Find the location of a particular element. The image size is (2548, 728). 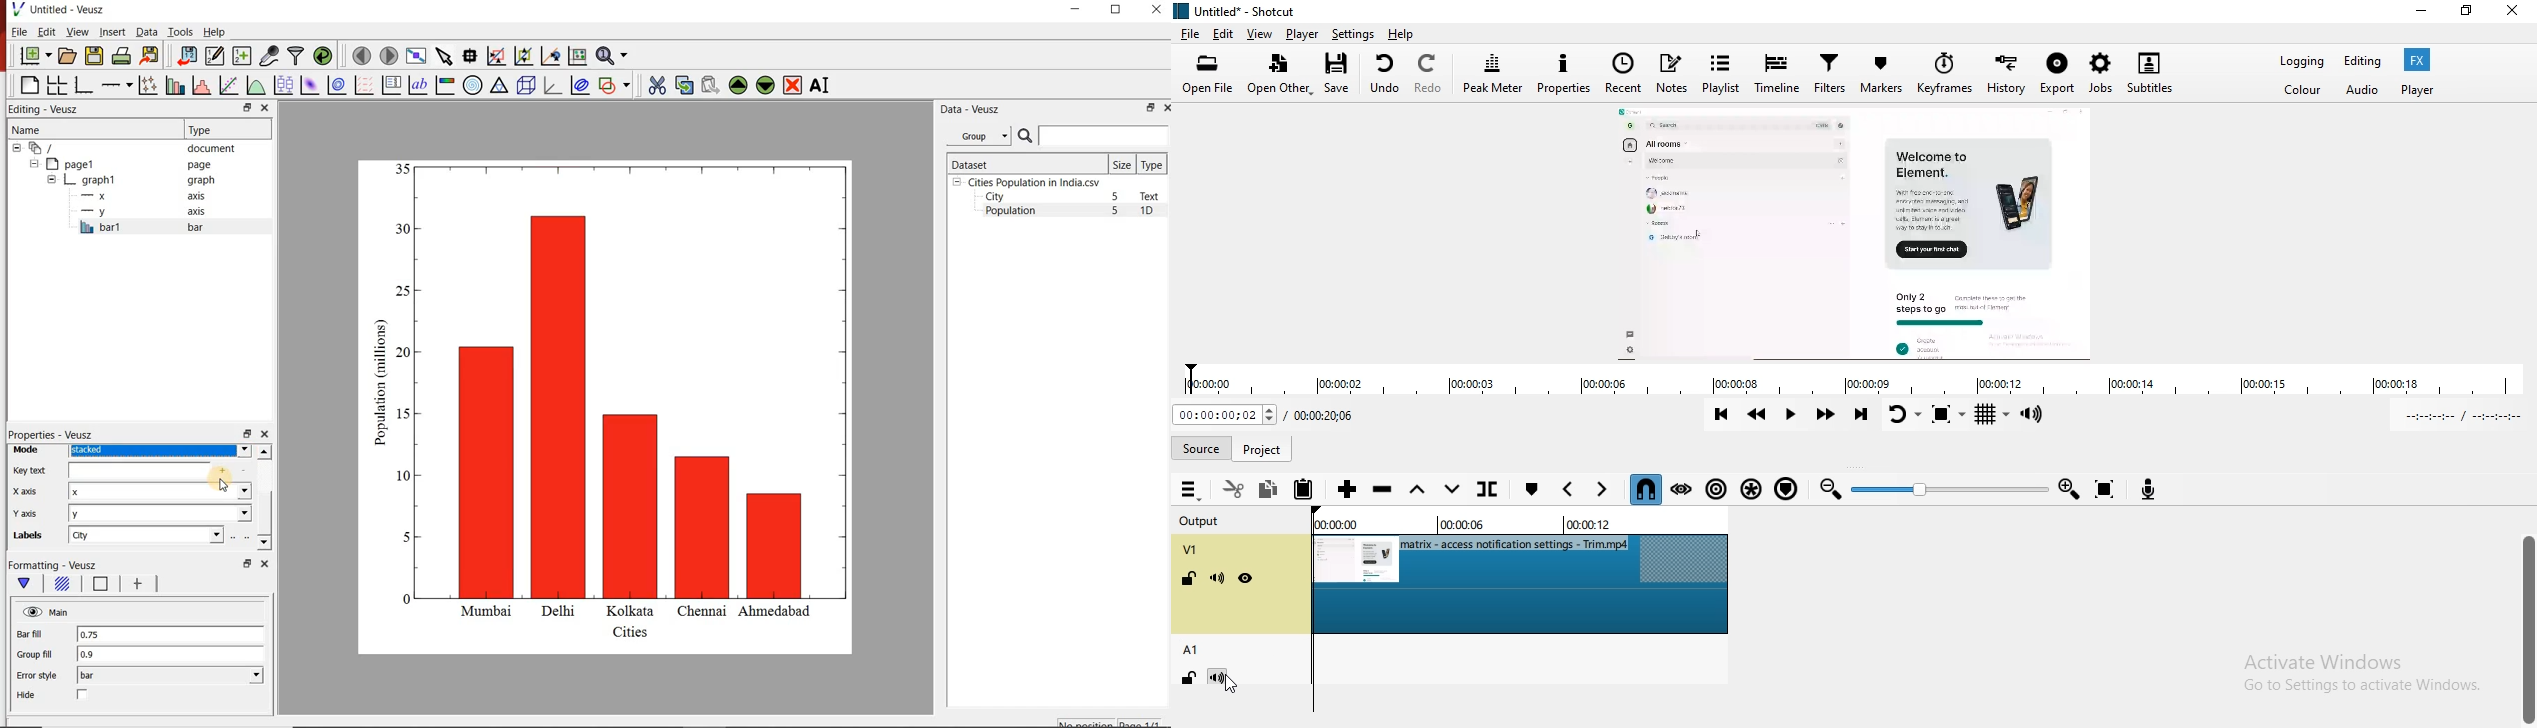

Total duration is located at coordinates (1326, 415).